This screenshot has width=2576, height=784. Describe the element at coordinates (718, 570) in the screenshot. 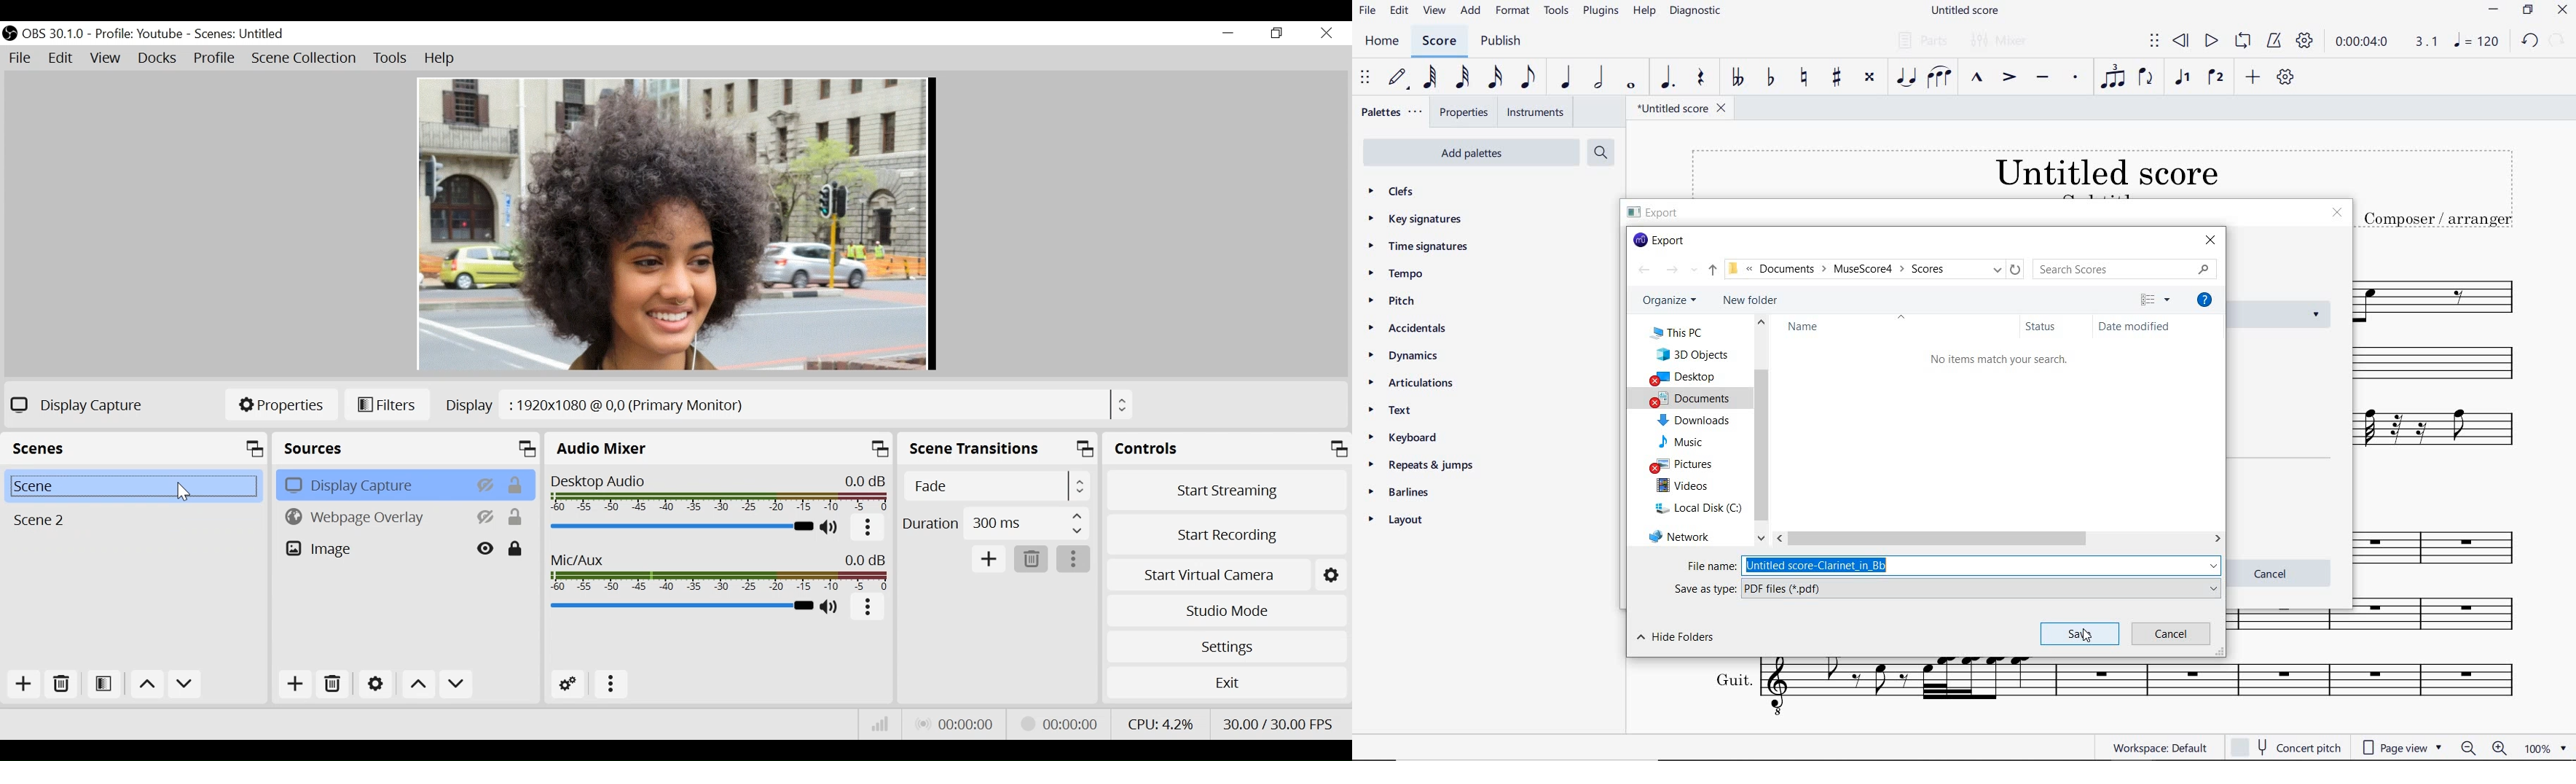

I see `Mic/Aux` at that location.